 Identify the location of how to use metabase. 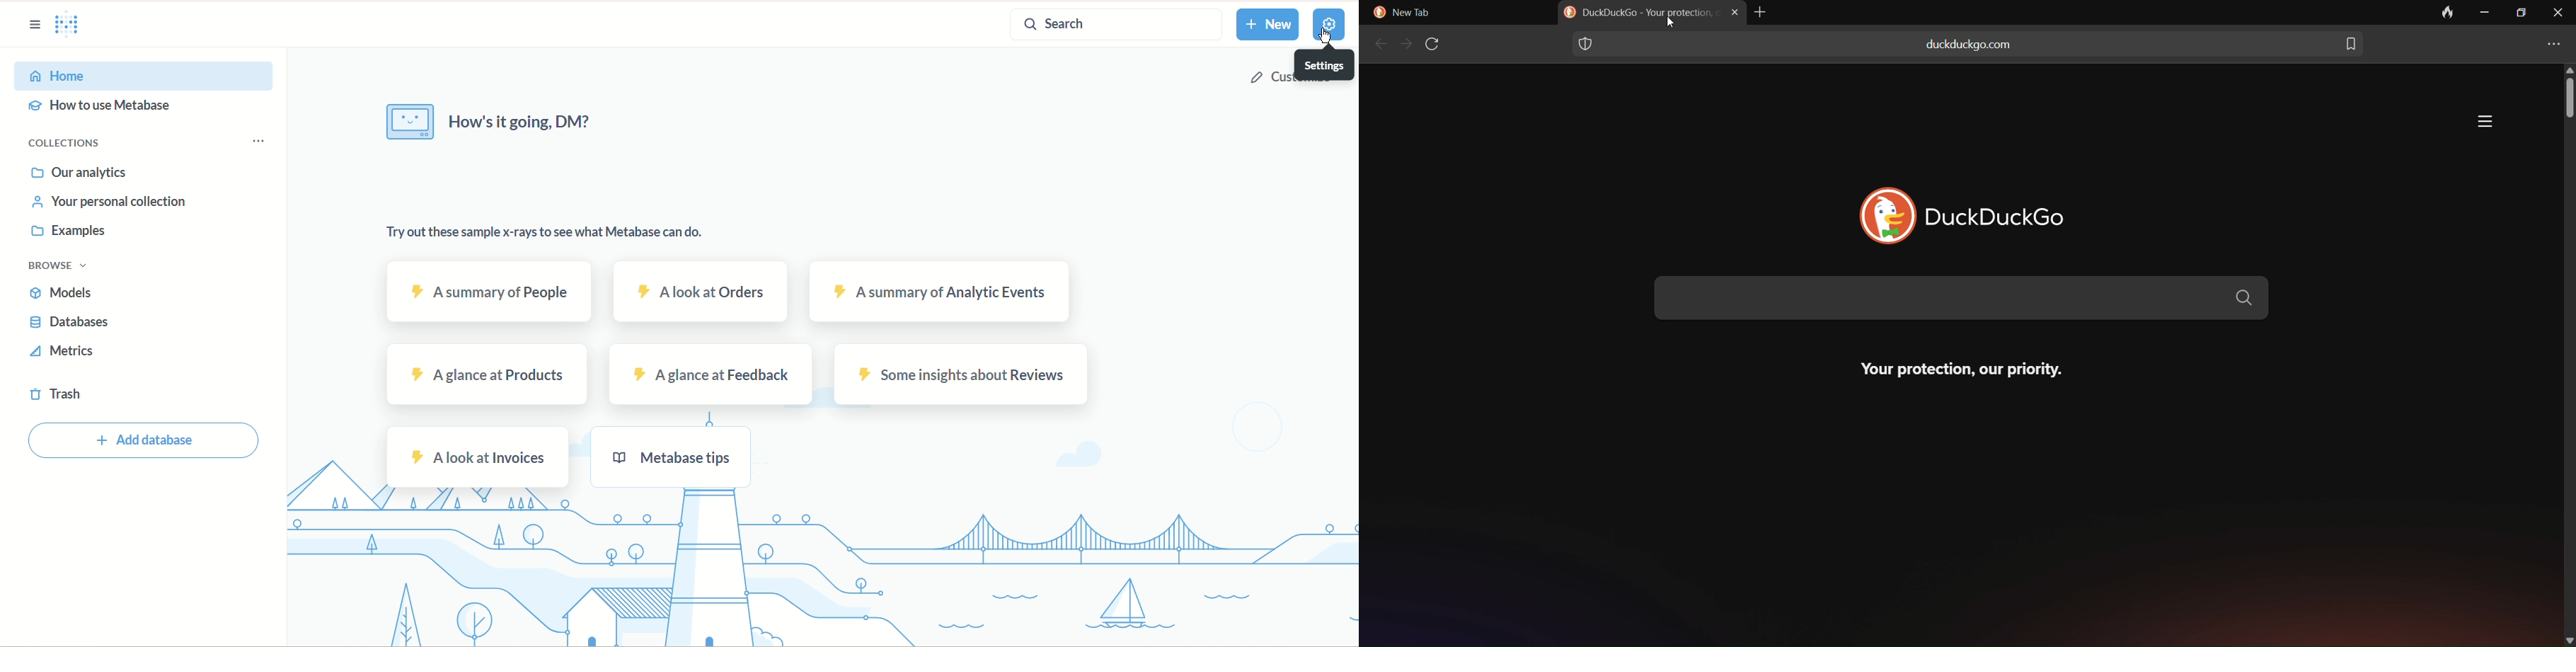
(103, 105).